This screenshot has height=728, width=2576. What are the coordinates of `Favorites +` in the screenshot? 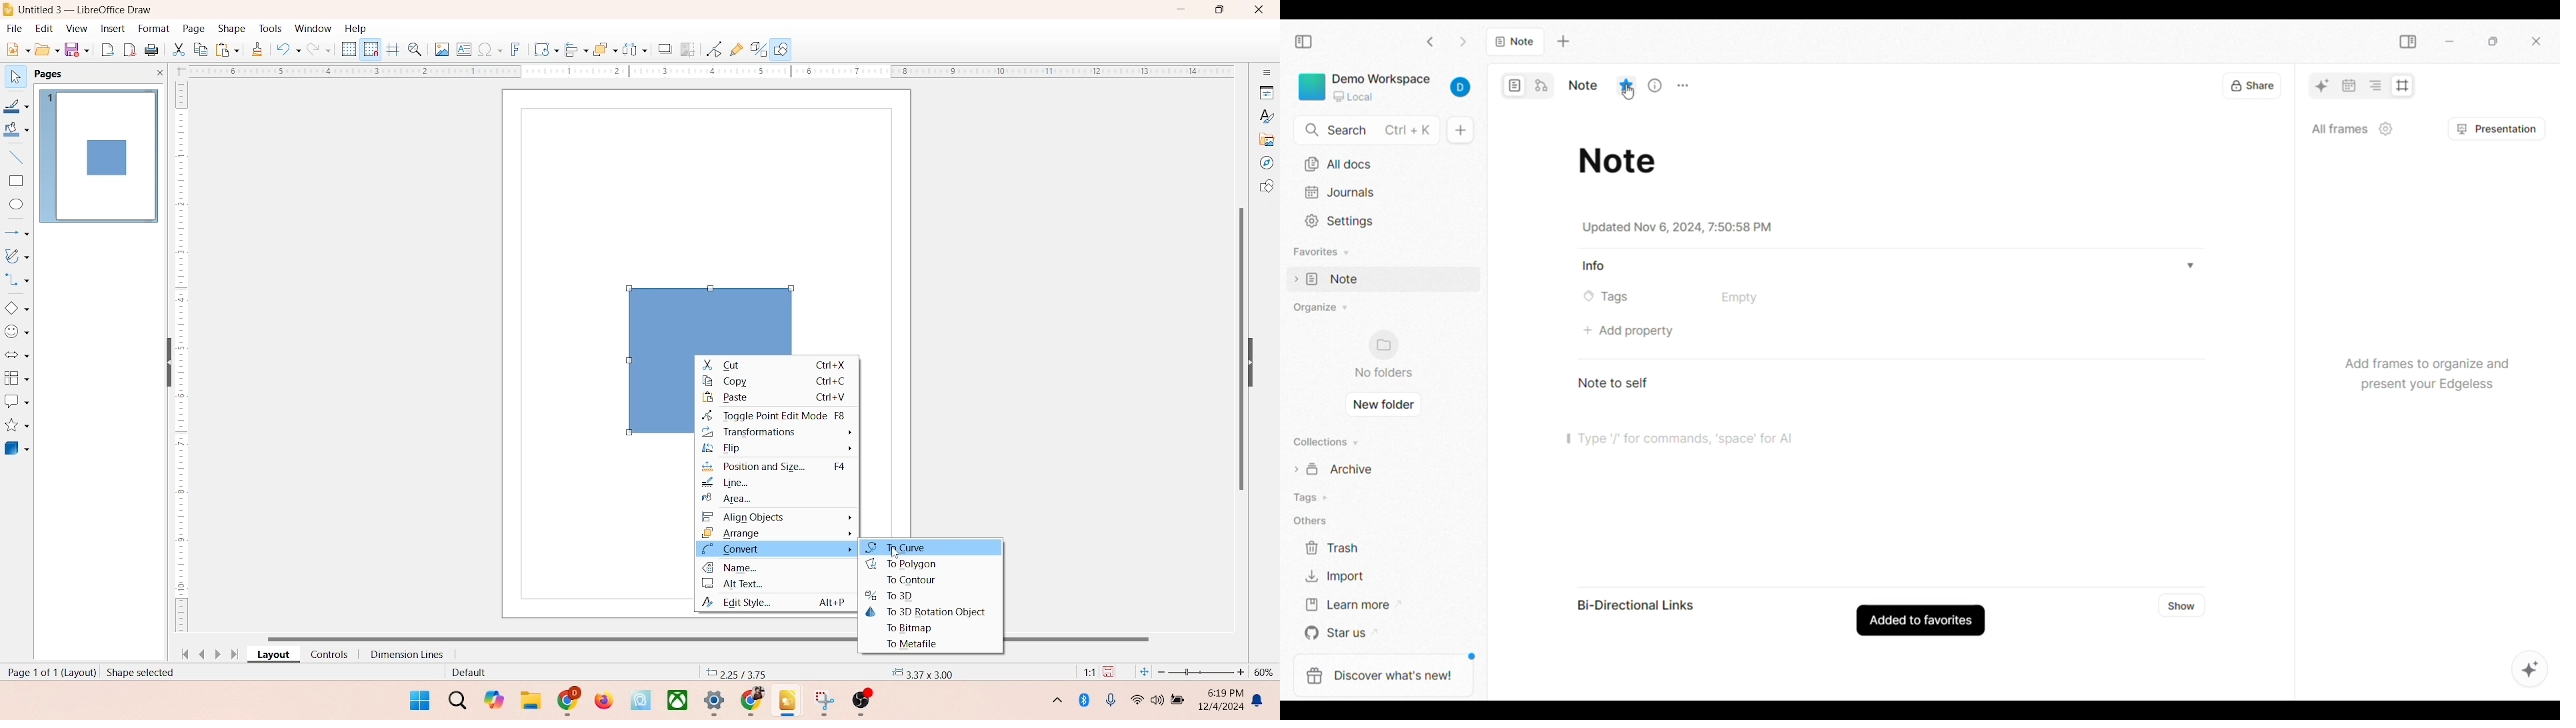 It's located at (1323, 252).